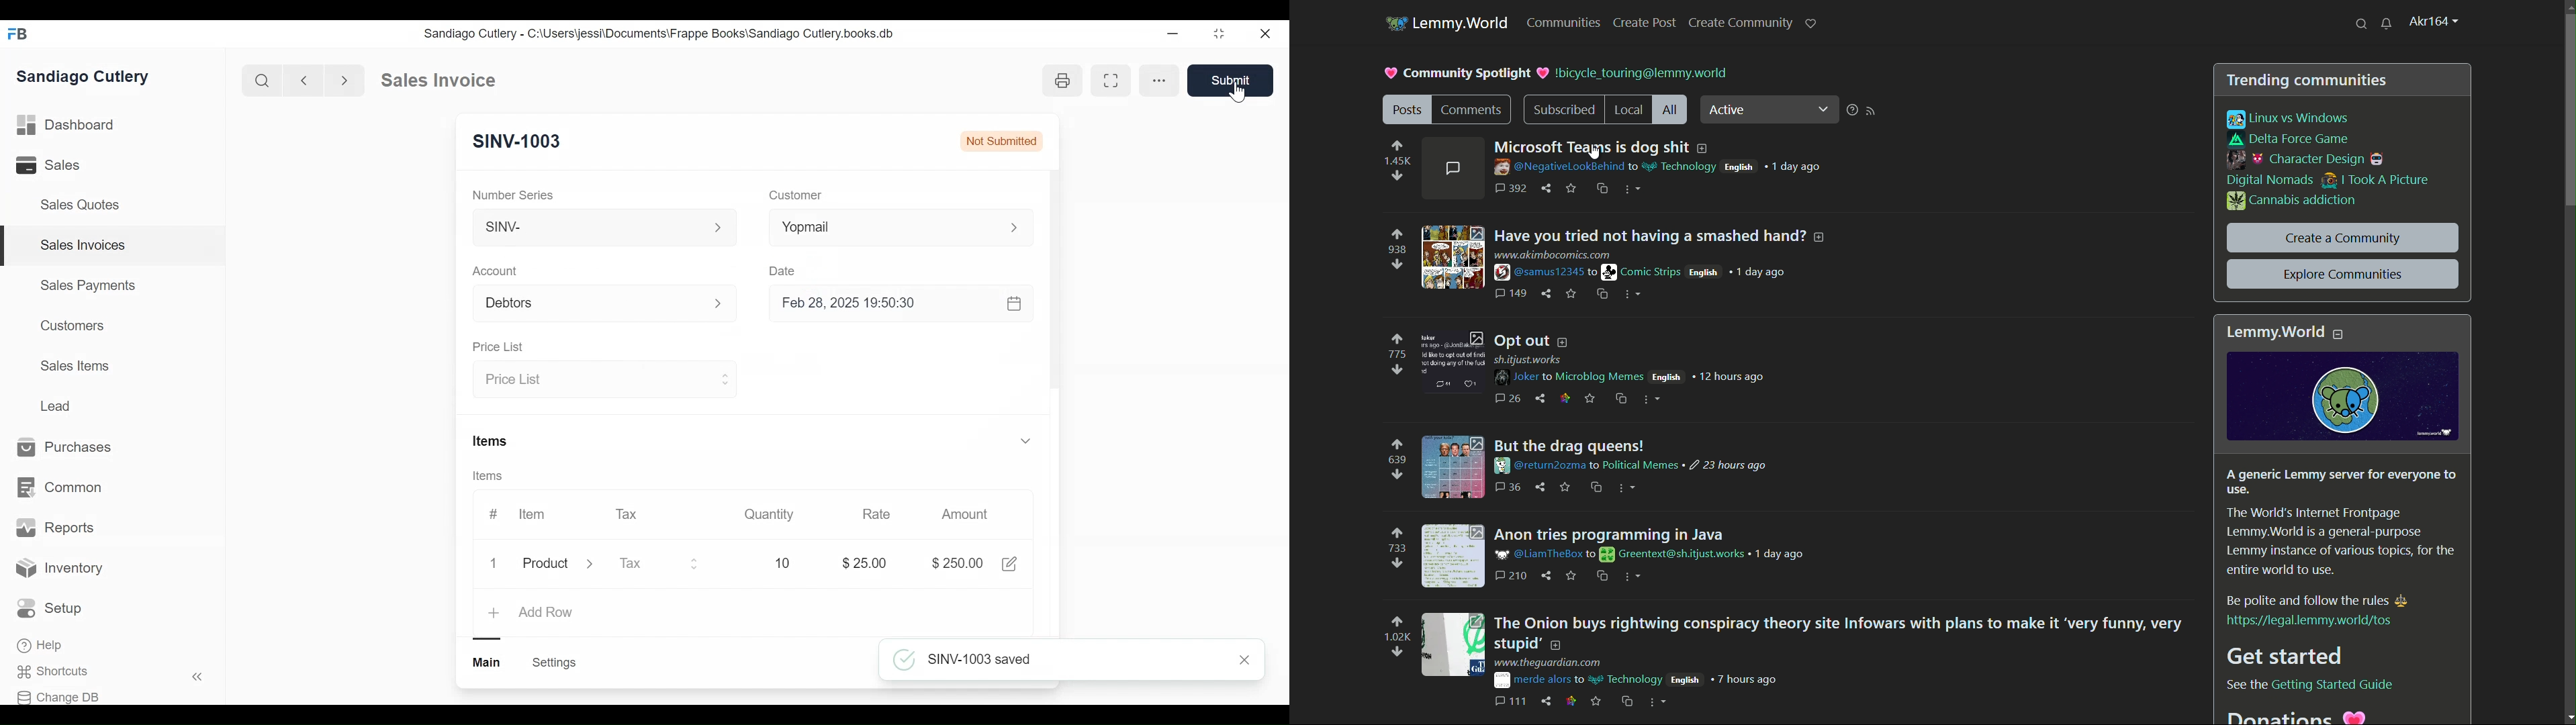 This screenshot has width=2576, height=728. I want to click on Purchases, so click(71, 448).